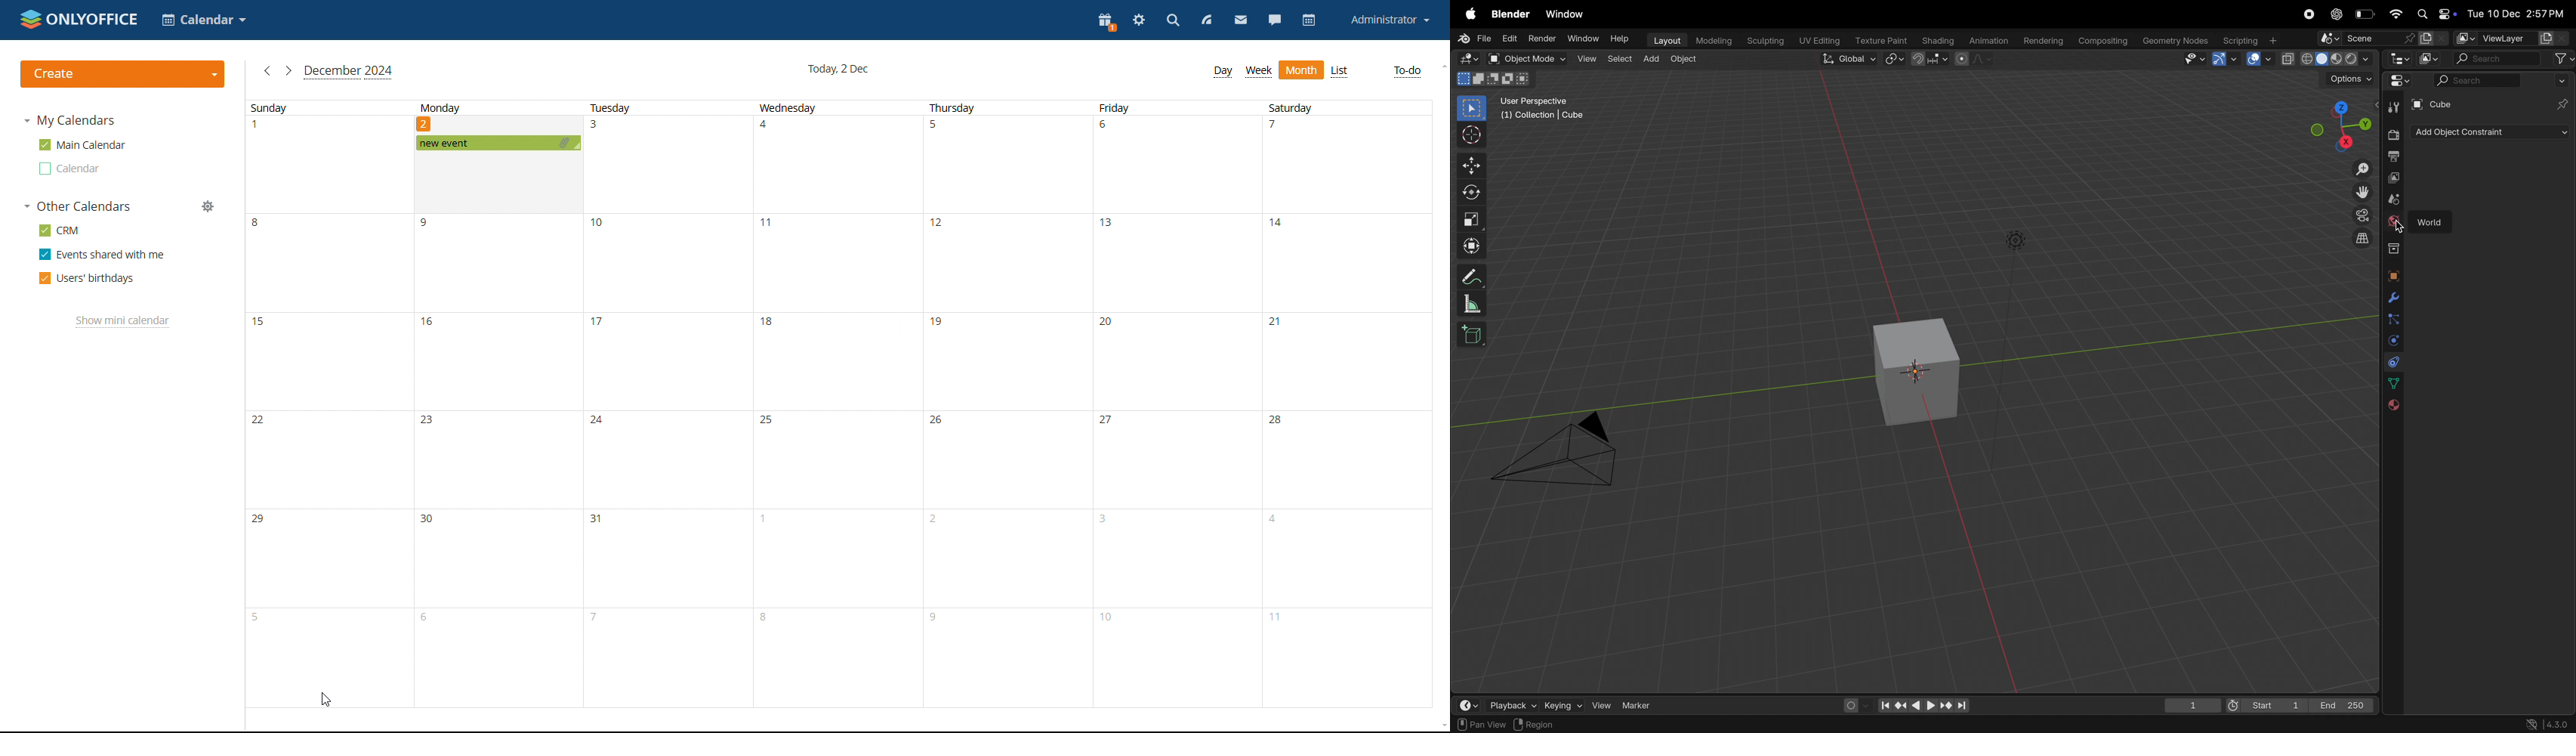 The height and width of the screenshot is (756, 2576). I want to click on selective, so click(1472, 108).